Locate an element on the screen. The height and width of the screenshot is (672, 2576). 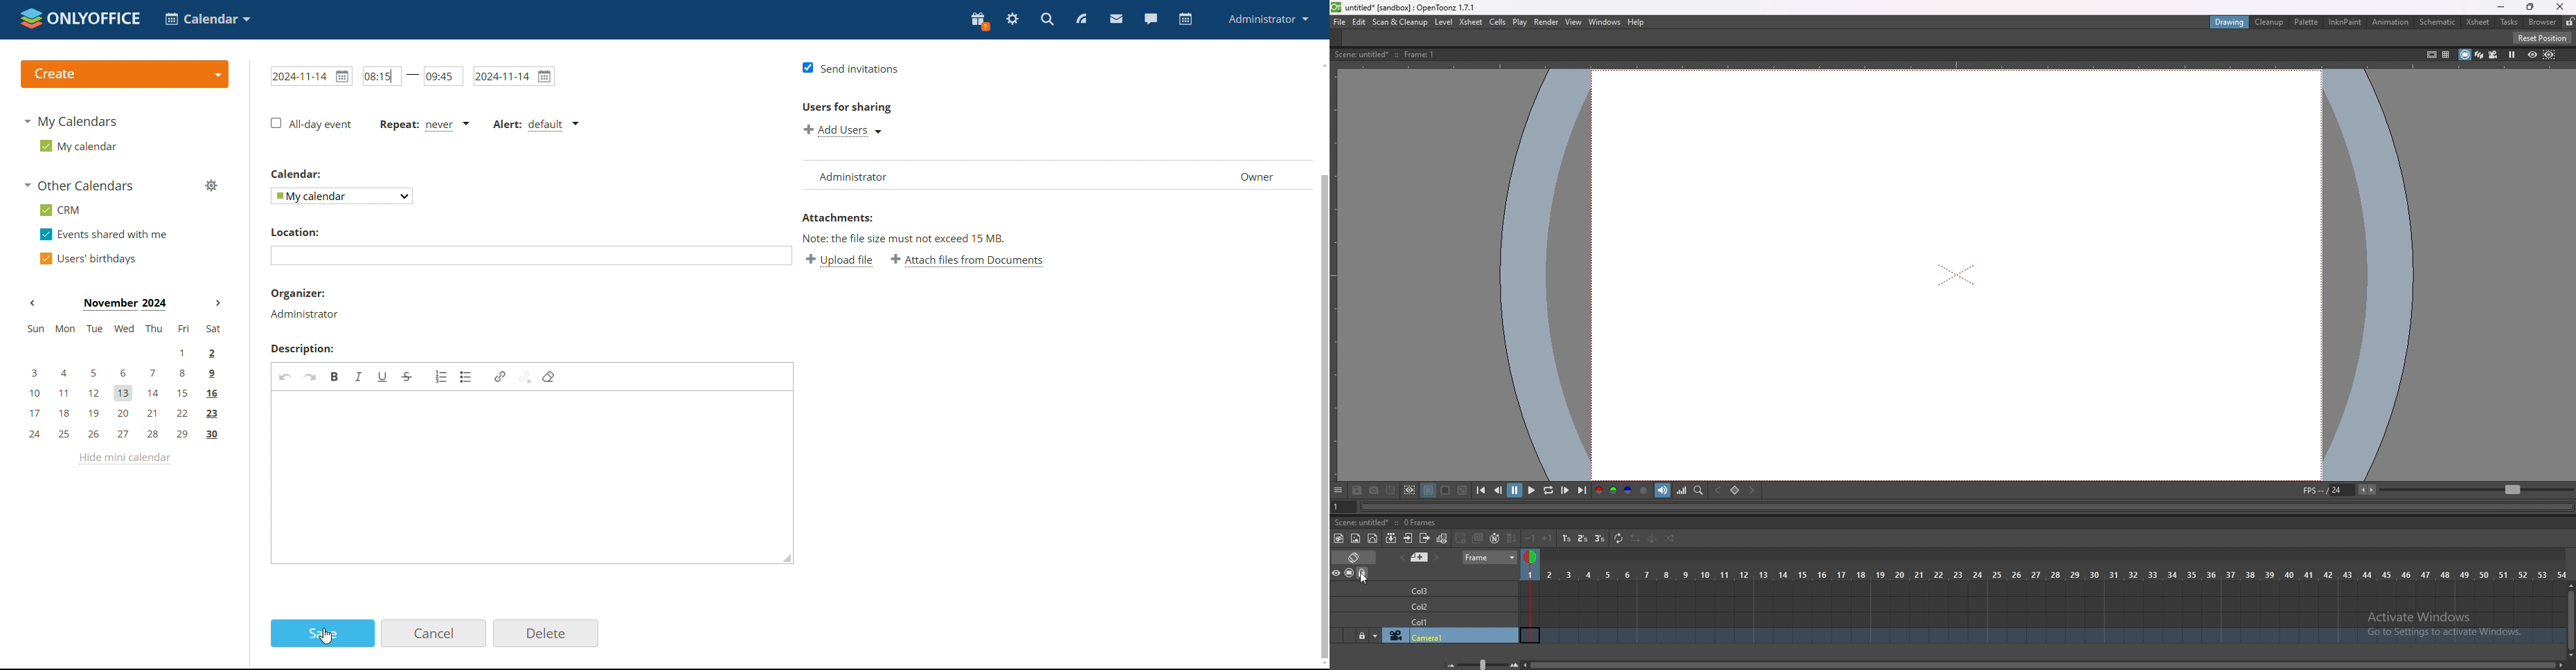
manage is located at coordinates (211, 186).